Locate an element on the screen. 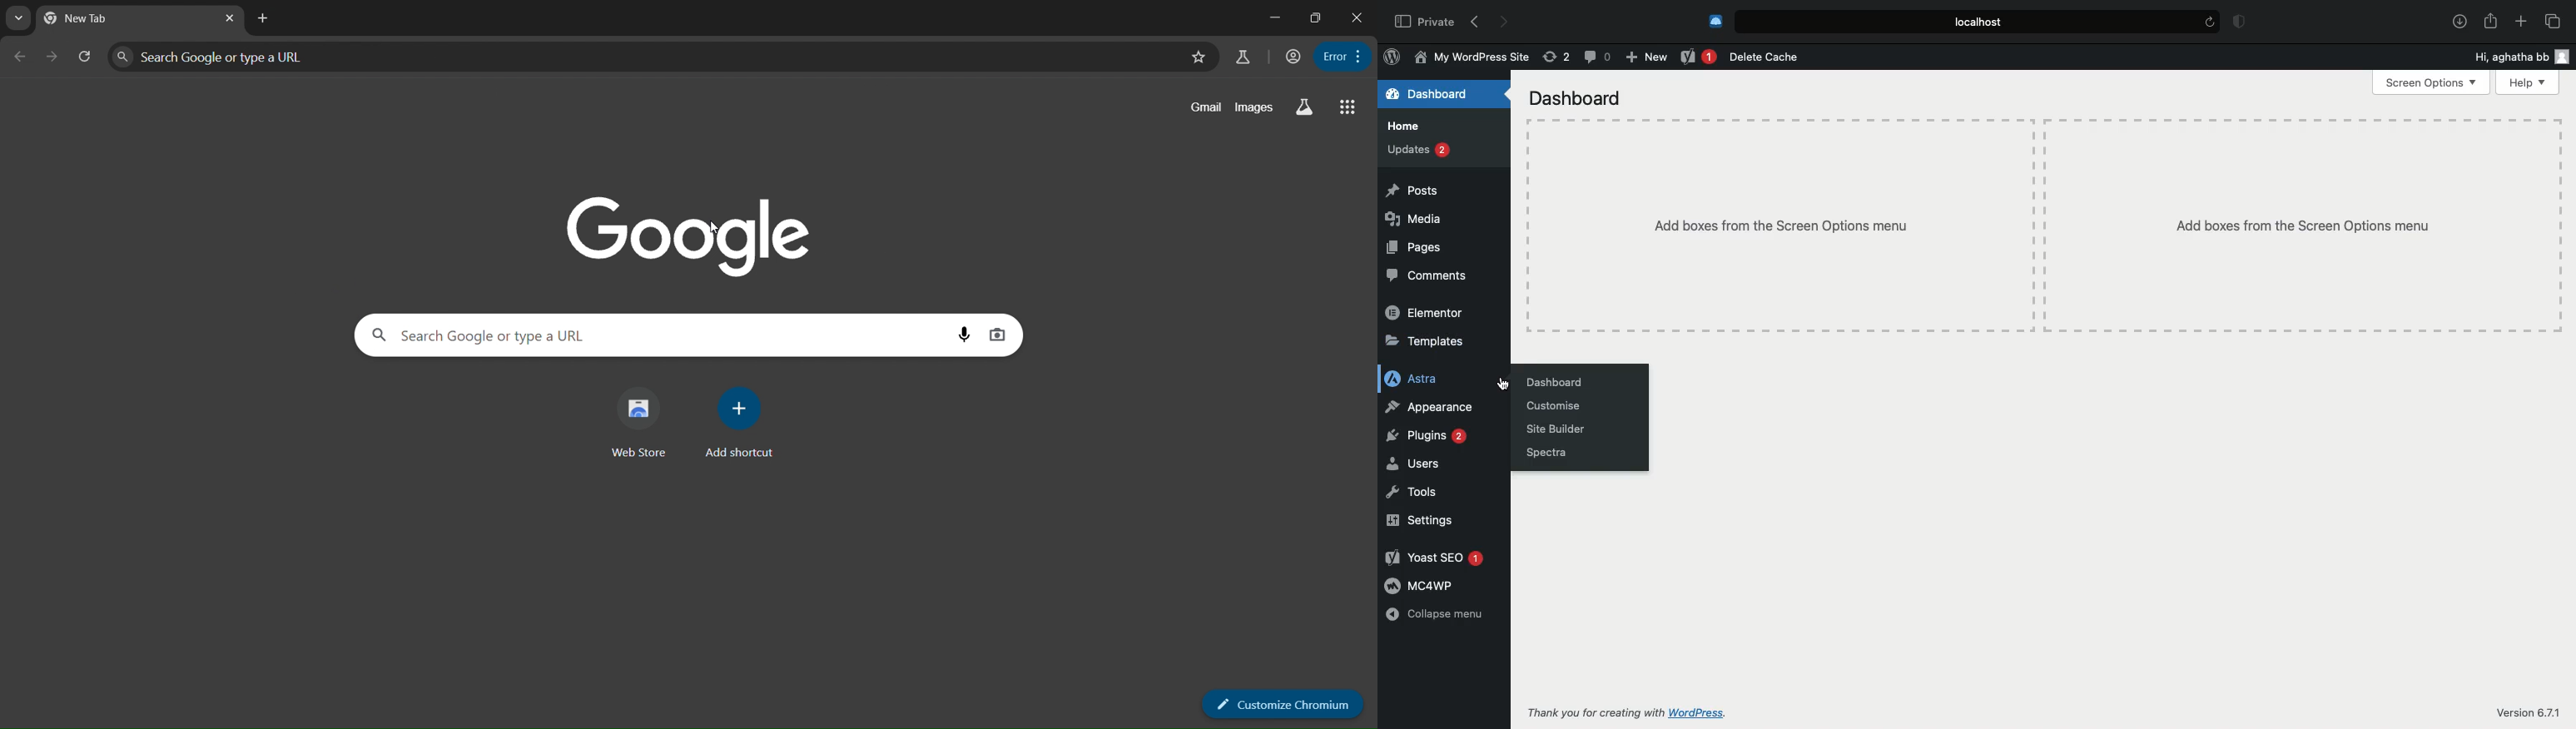 This screenshot has height=756, width=2576. Private is located at coordinates (1425, 21).